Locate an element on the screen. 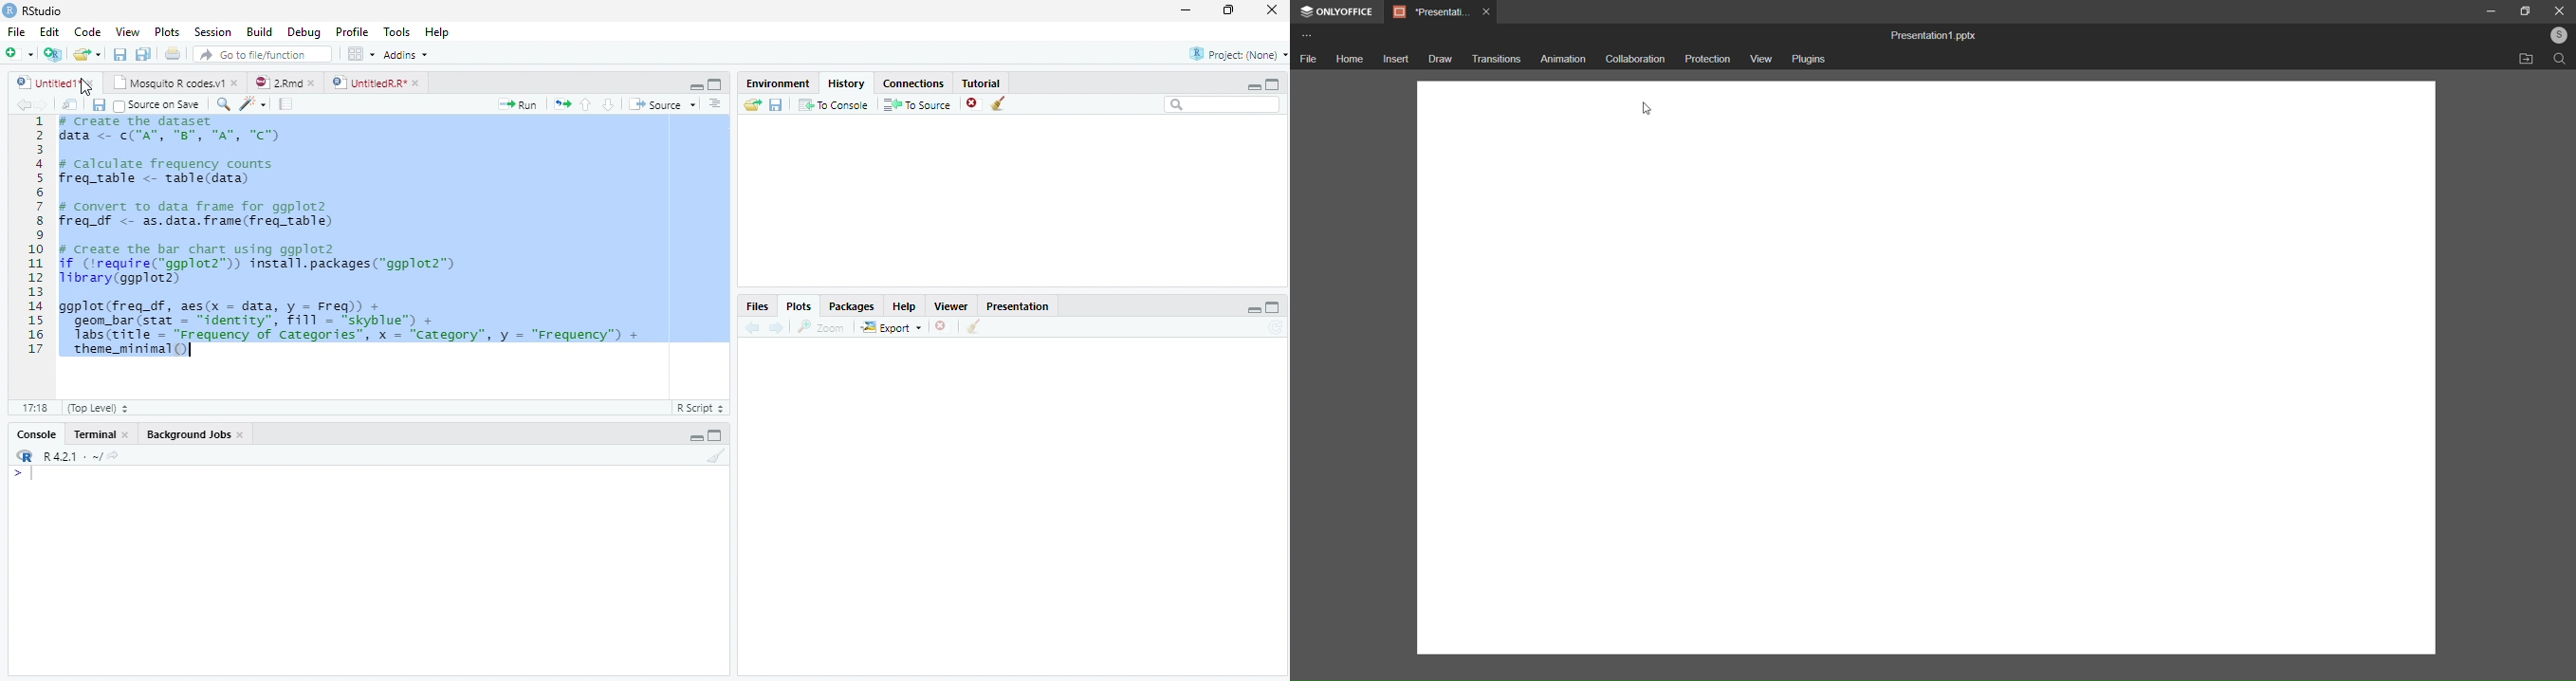 This screenshot has width=2576, height=700. Number list is located at coordinates (32, 241).